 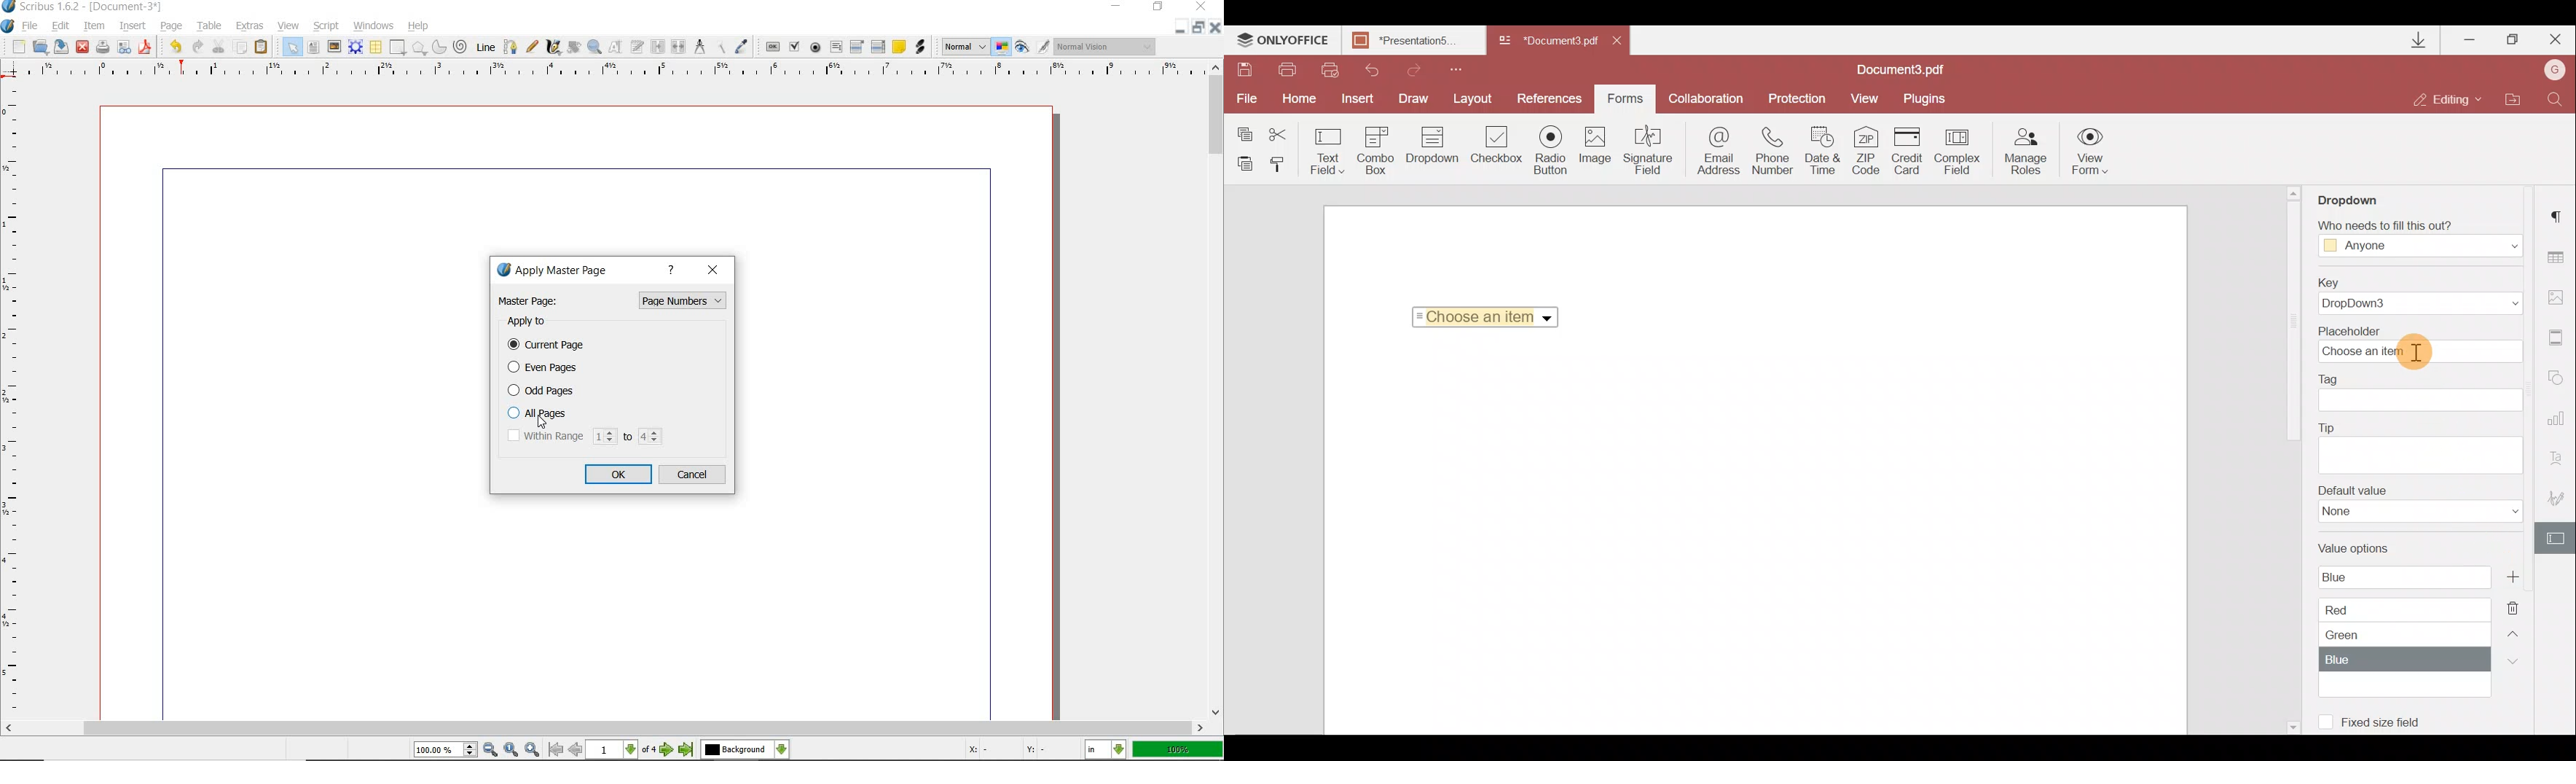 I want to click on polygon, so click(x=418, y=48).